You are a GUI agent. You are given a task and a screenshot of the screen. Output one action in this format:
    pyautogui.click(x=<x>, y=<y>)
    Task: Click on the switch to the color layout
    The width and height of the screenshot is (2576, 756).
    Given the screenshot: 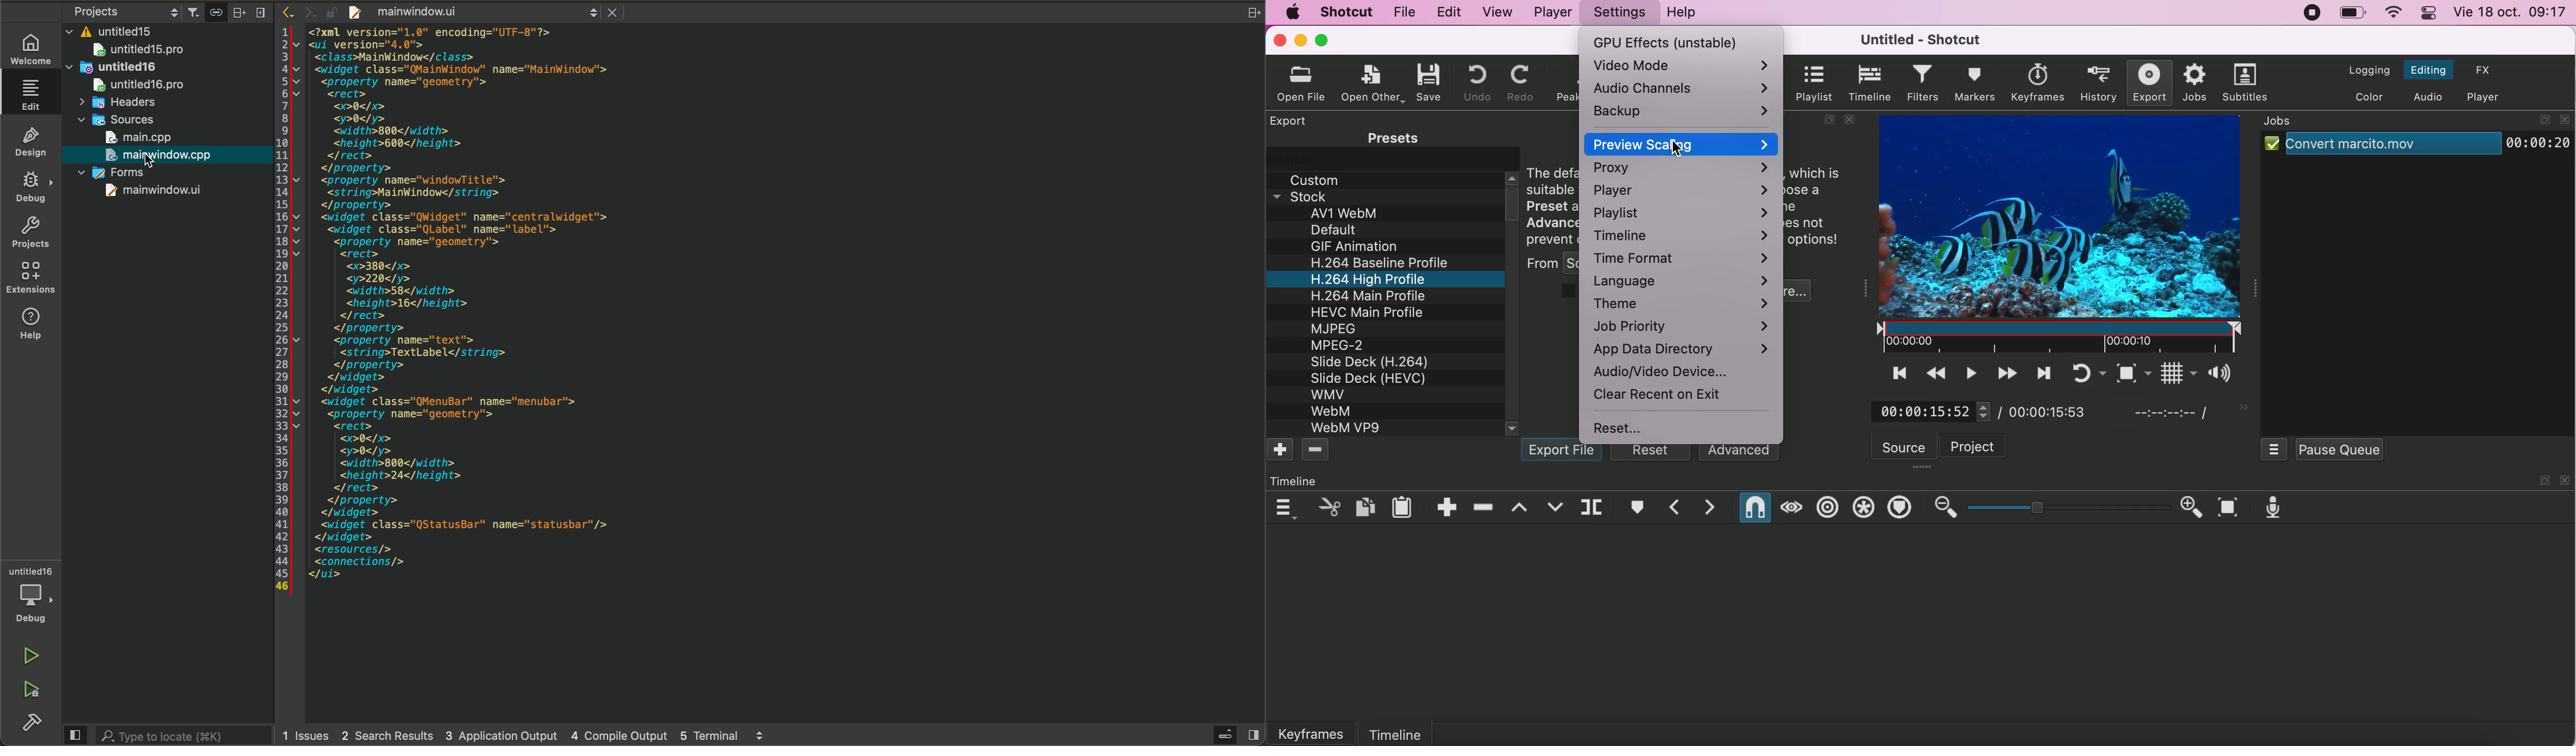 What is the action you would take?
    pyautogui.click(x=2366, y=96)
    